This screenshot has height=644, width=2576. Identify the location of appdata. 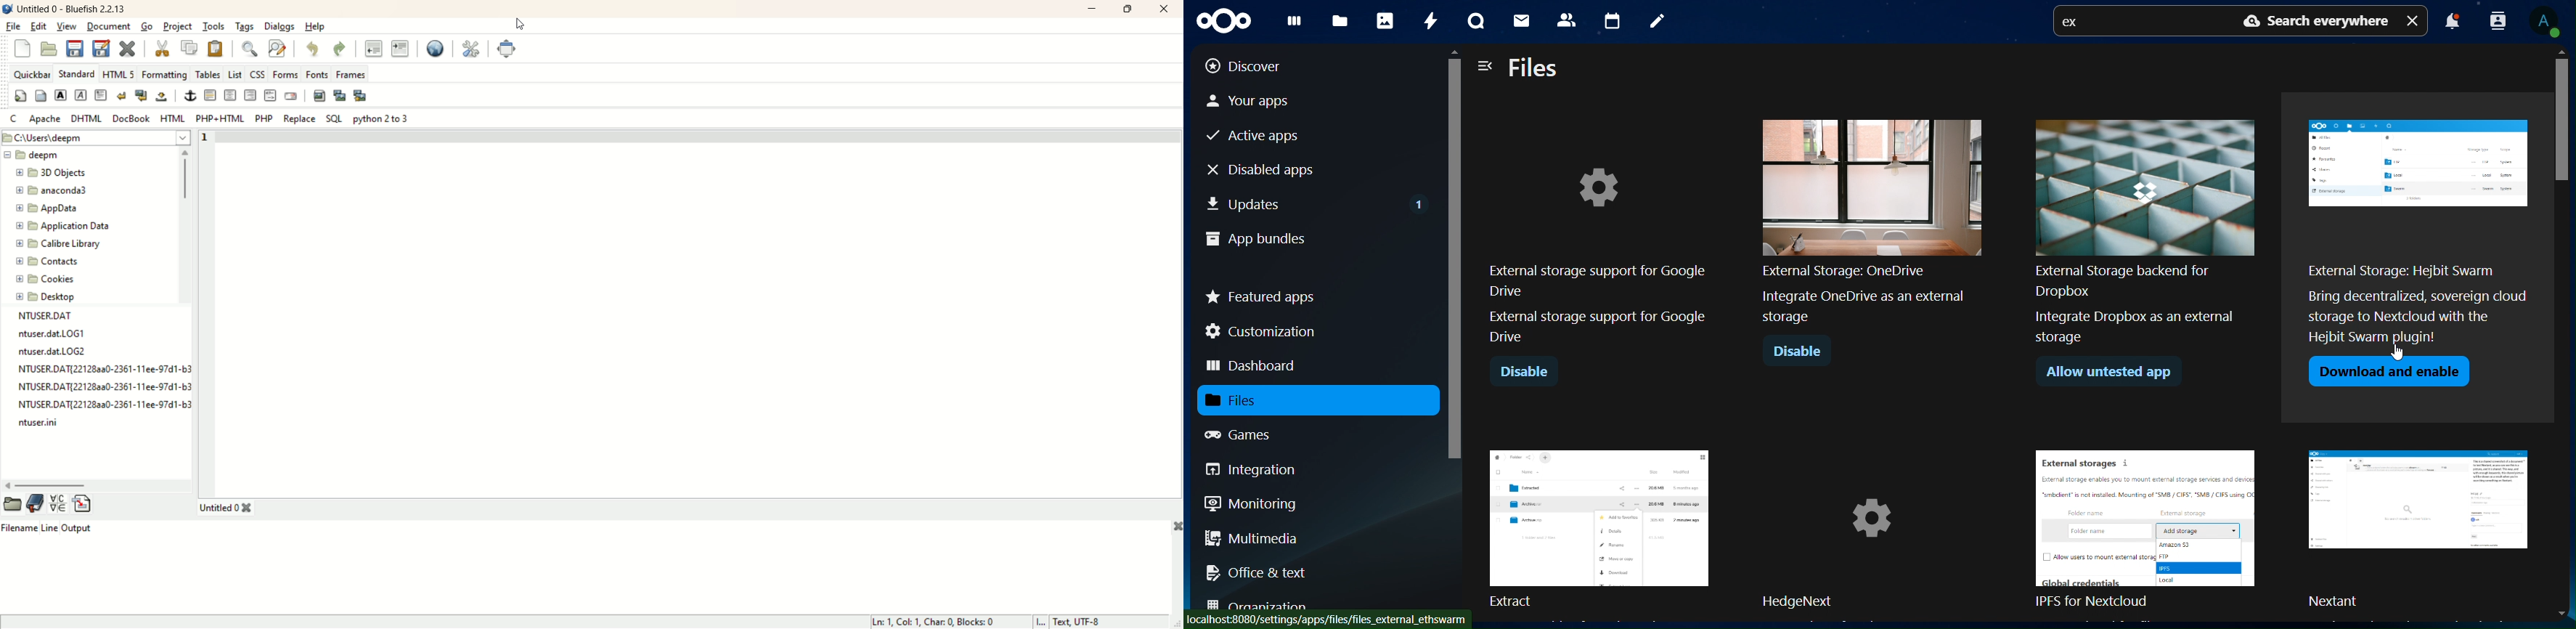
(47, 210).